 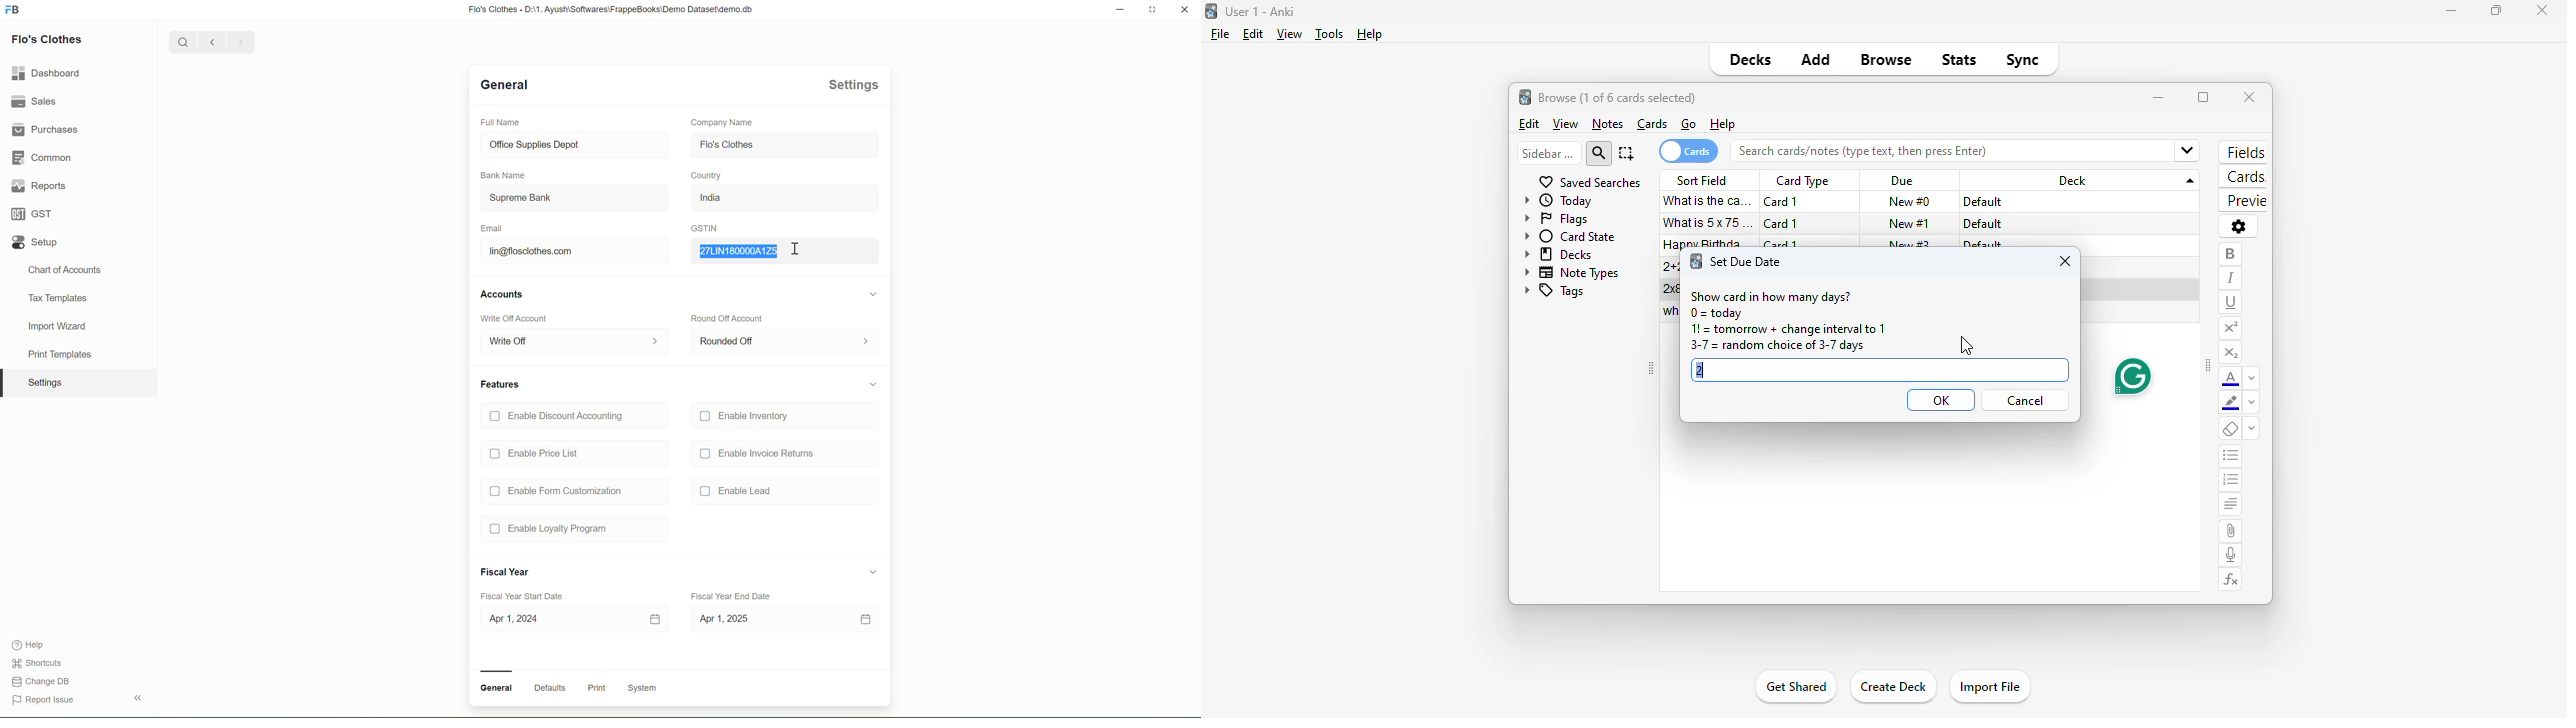 What do you see at coordinates (214, 42) in the screenshot?
I see `backward` at bounding box center [214, 42].